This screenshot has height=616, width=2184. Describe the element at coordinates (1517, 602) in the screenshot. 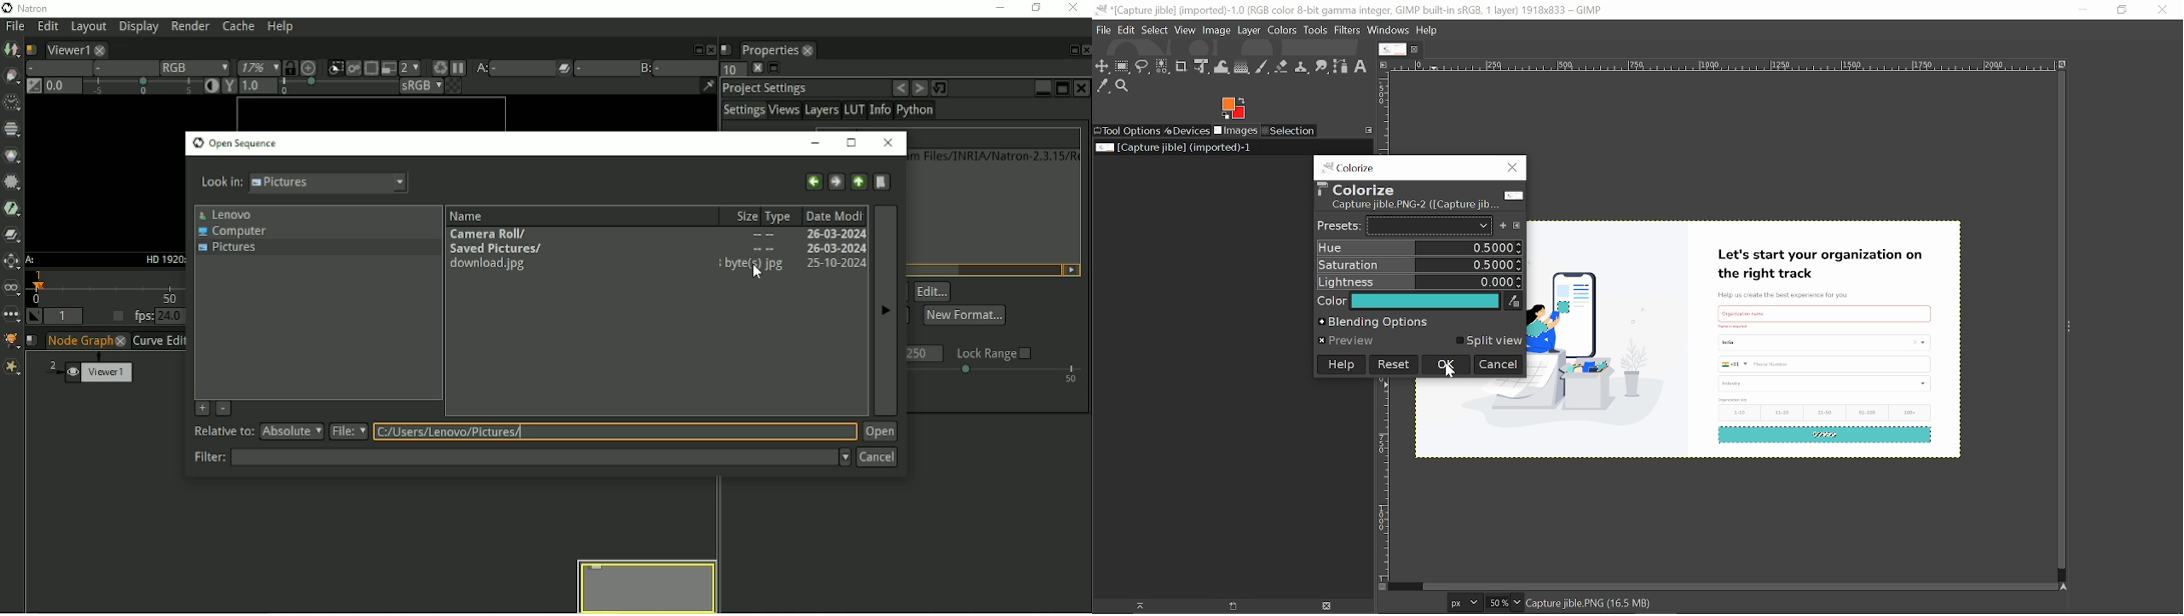

I see `Zoom options` at that location.